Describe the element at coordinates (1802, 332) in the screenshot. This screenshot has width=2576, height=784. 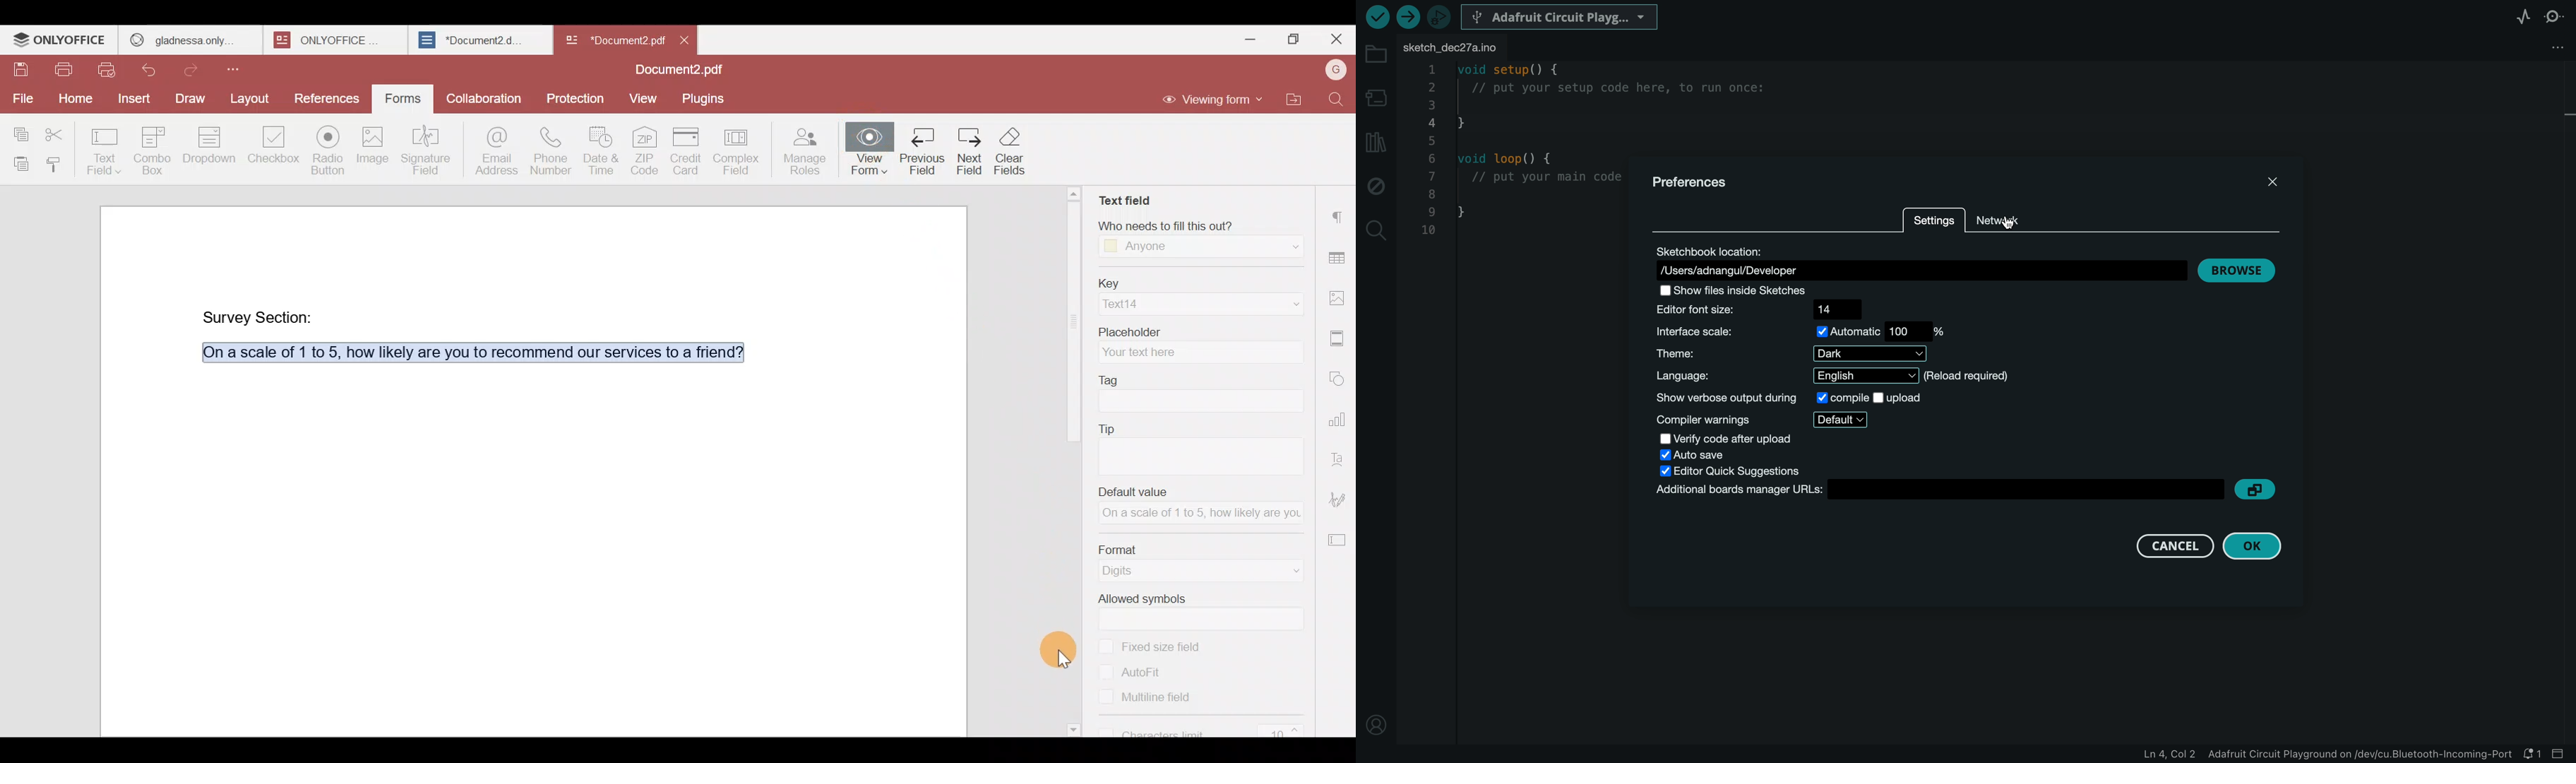
I see `scale` at that location.